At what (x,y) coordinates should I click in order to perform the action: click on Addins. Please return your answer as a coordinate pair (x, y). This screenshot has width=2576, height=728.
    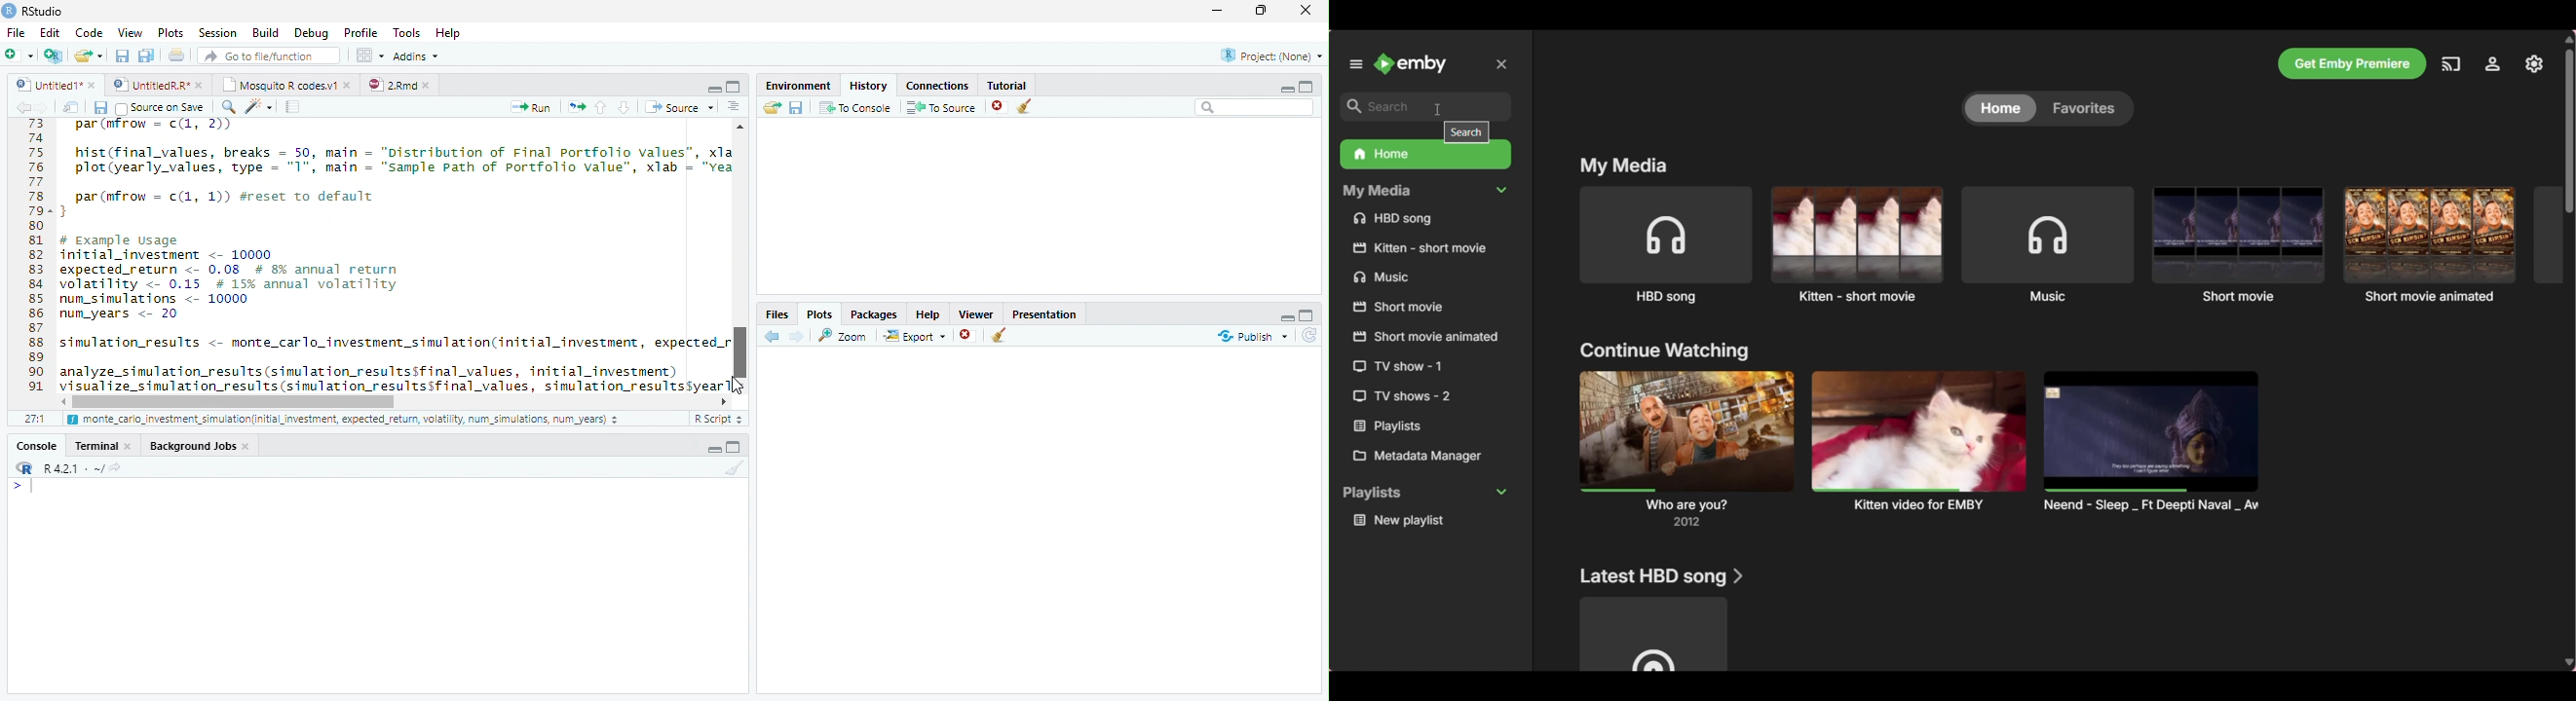
    Looking at the image, I should click on (417, 55).